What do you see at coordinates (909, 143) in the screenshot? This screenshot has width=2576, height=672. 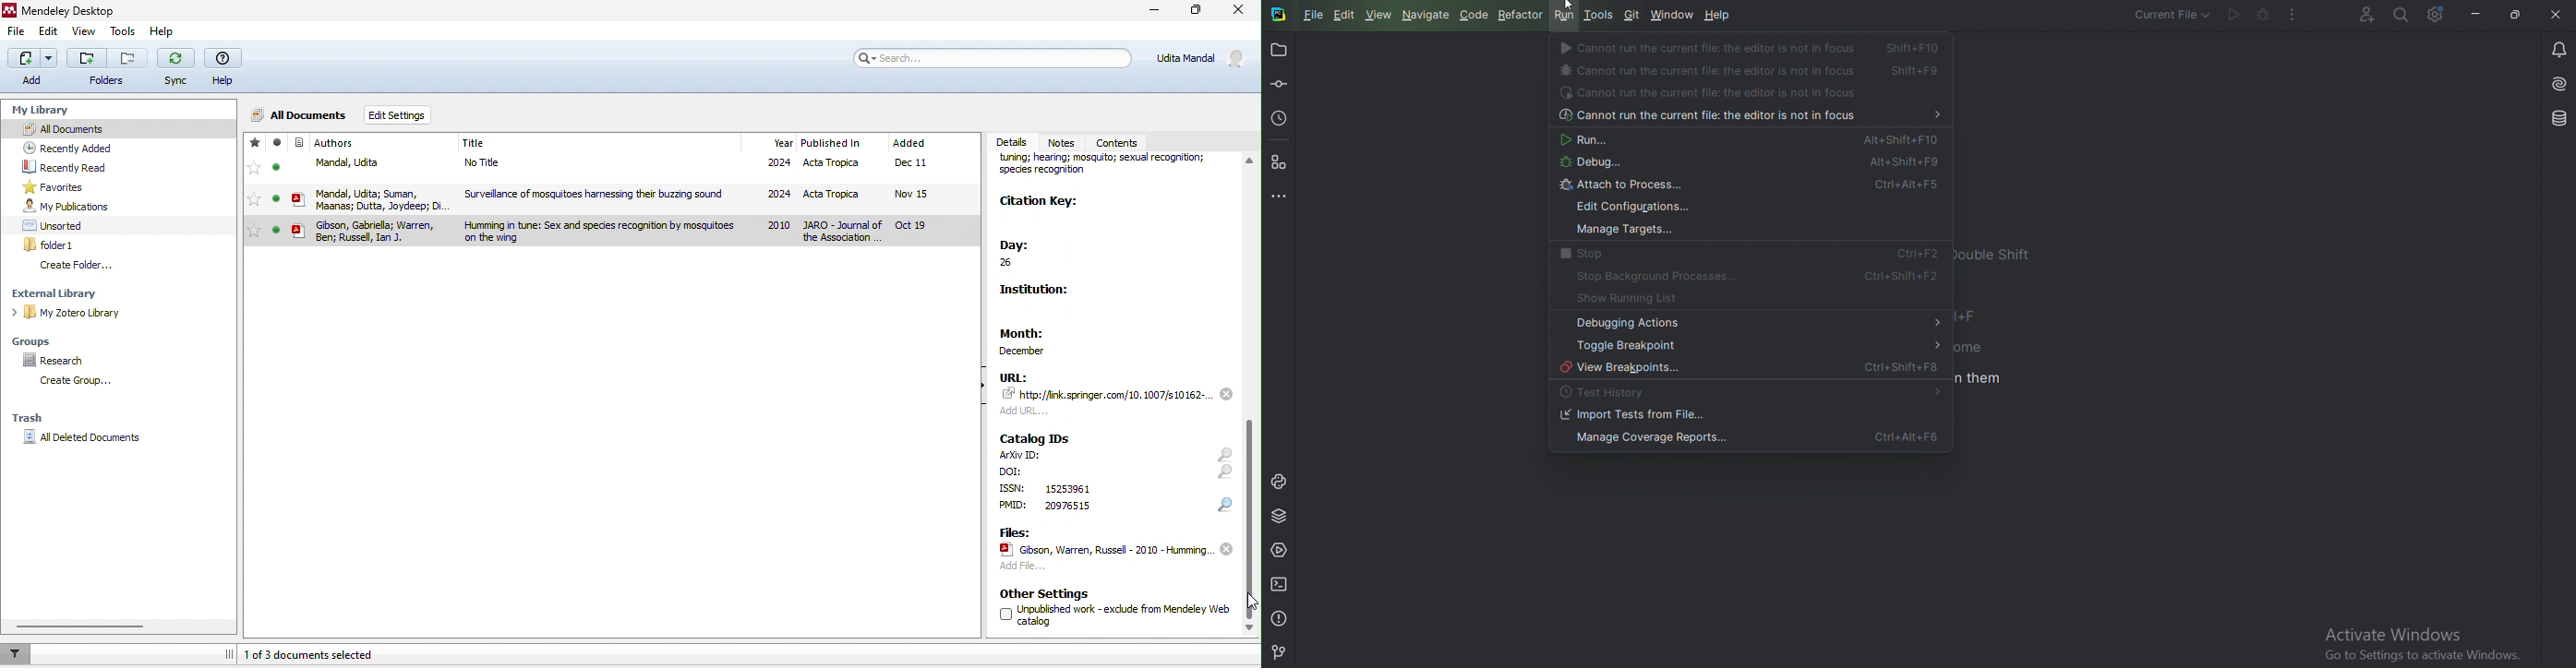 I see `added month` at bounding box center [909, 143].